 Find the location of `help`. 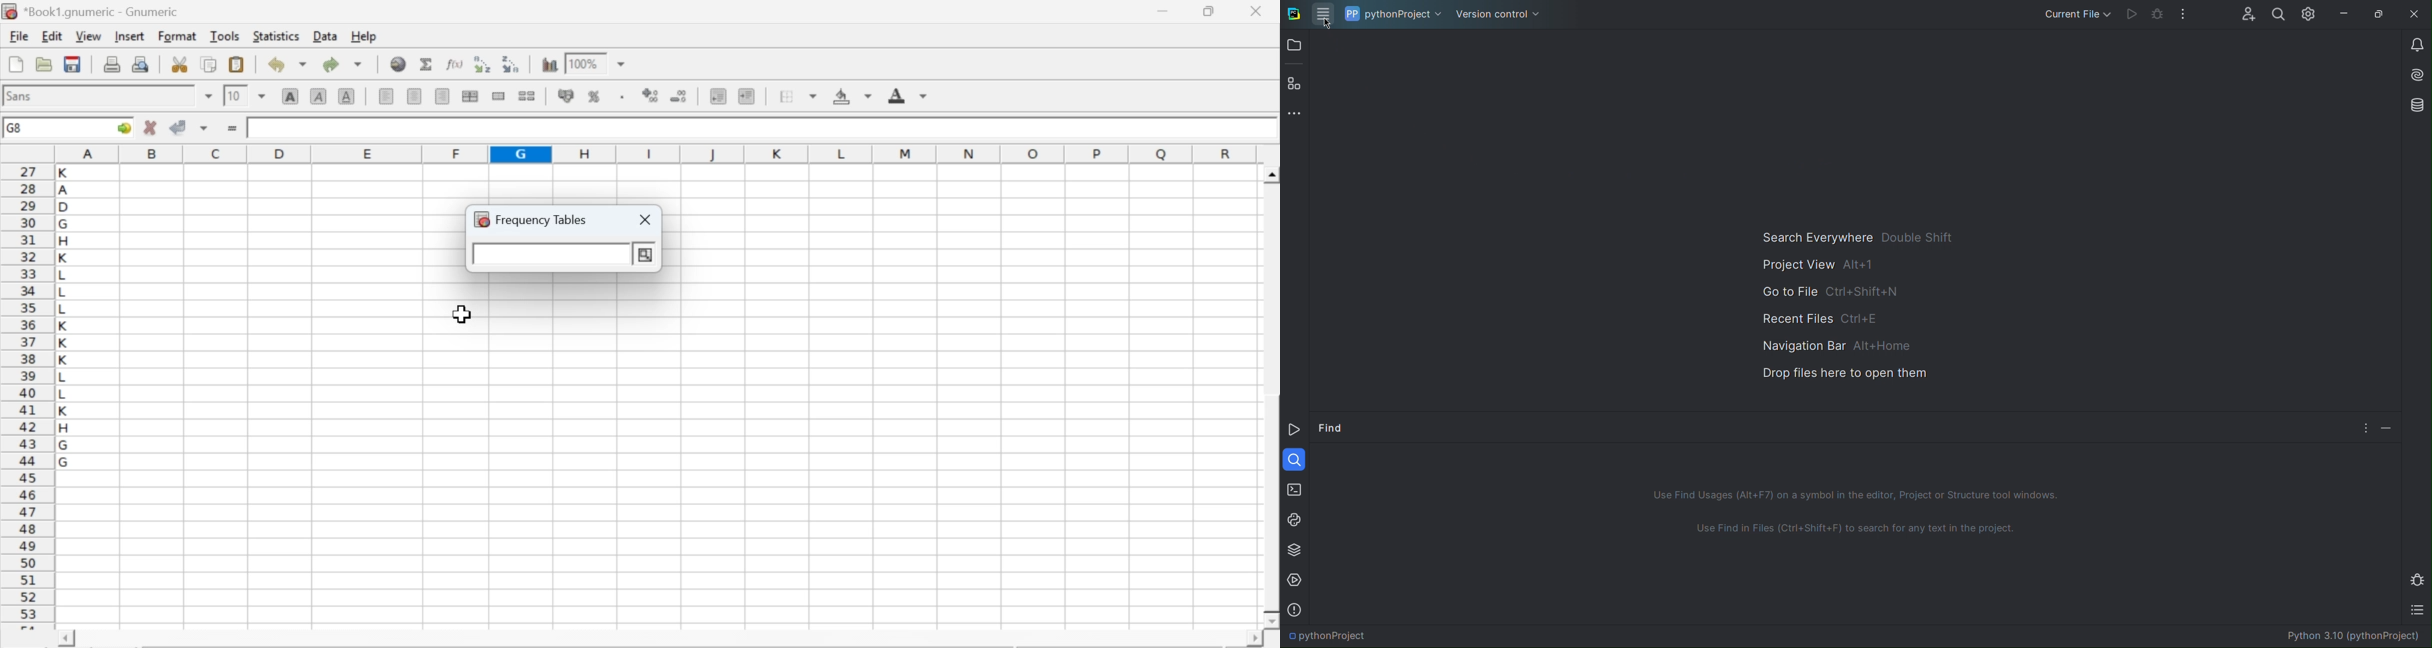

help is located at coordinates (366, 37).